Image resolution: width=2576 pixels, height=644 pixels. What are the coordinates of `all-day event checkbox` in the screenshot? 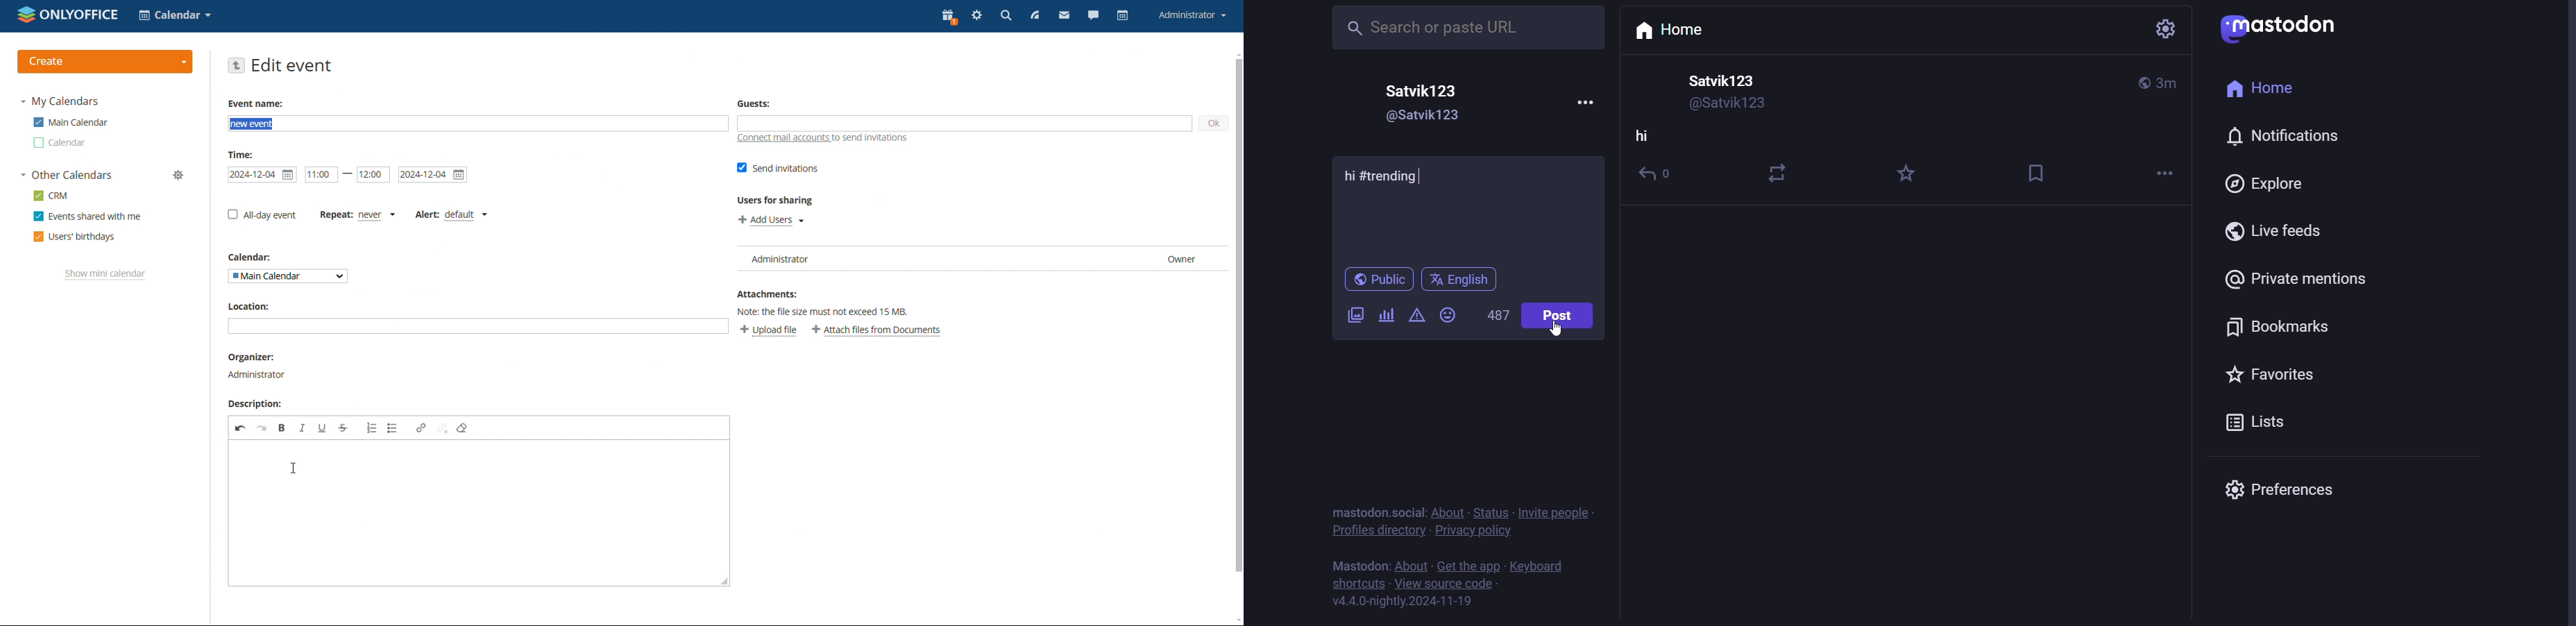 It's located at (262, 215).